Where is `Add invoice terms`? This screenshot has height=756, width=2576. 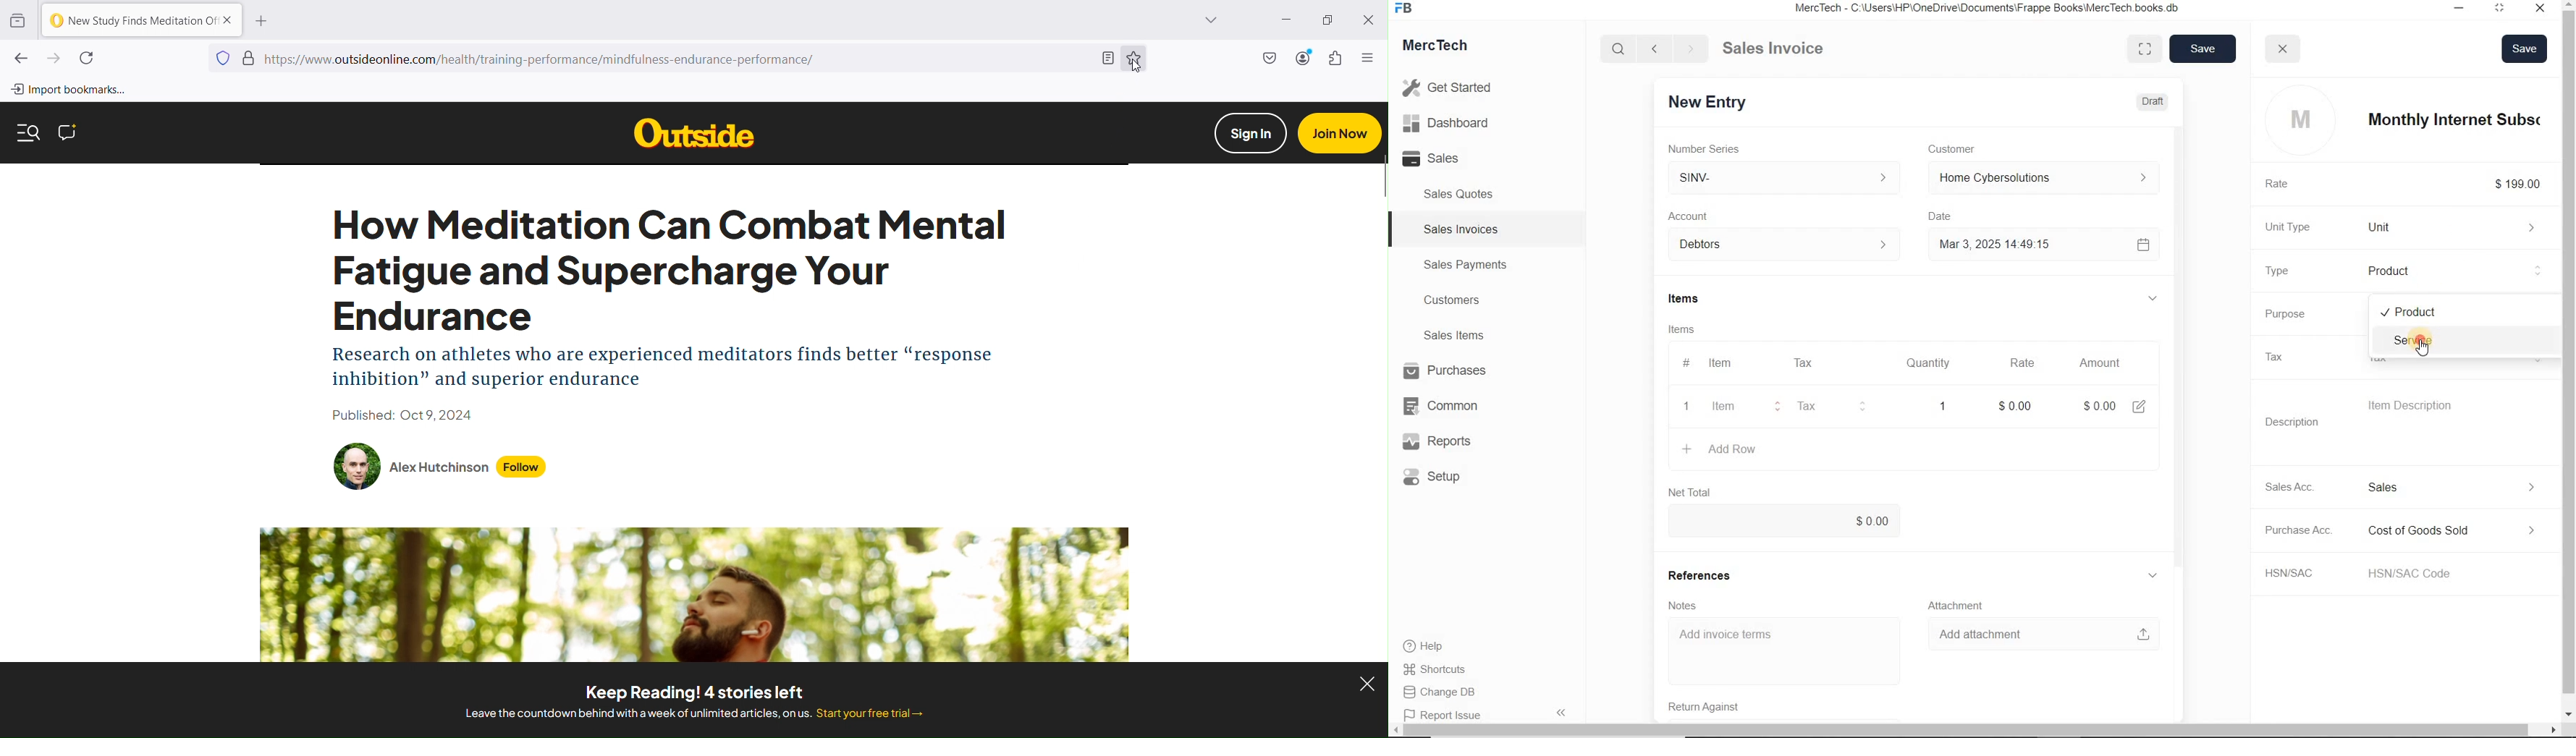
Add invoice terms is located at coordinates (1791, 651).